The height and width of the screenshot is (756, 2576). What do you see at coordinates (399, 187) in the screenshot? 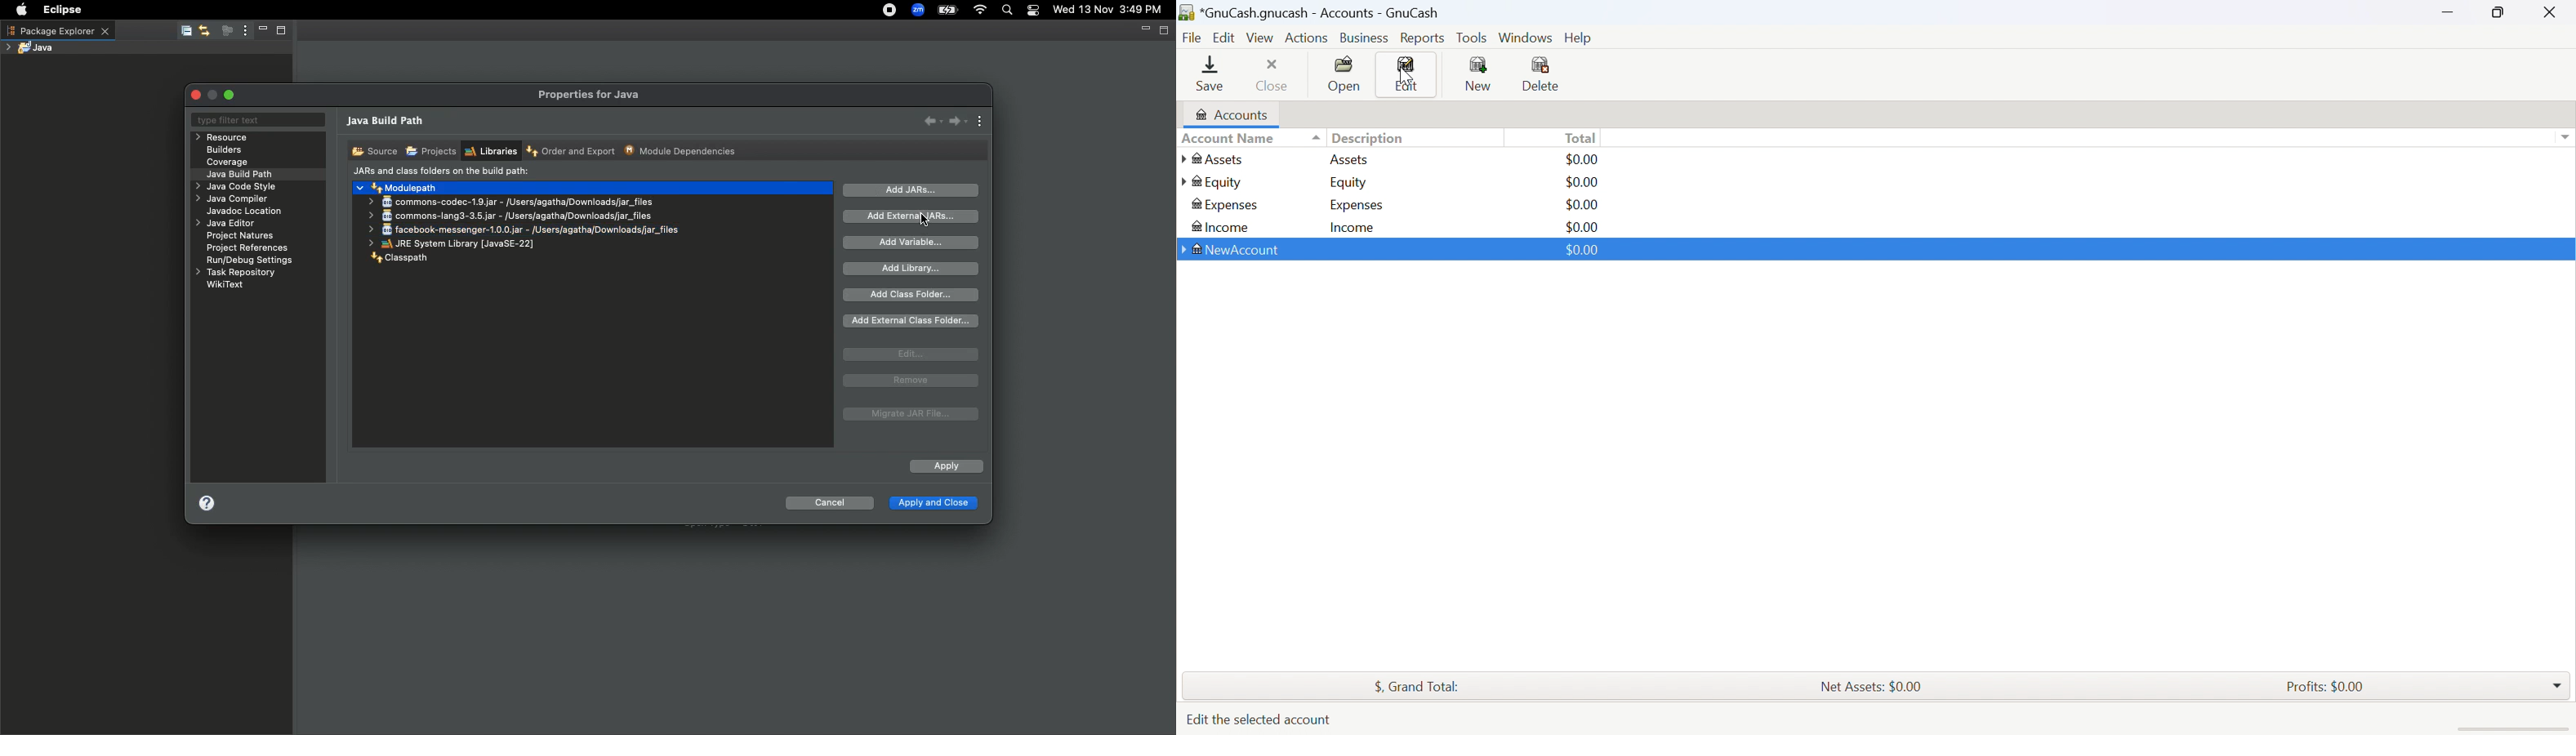
I see `Modulepath` at bounding box center [399, 187].